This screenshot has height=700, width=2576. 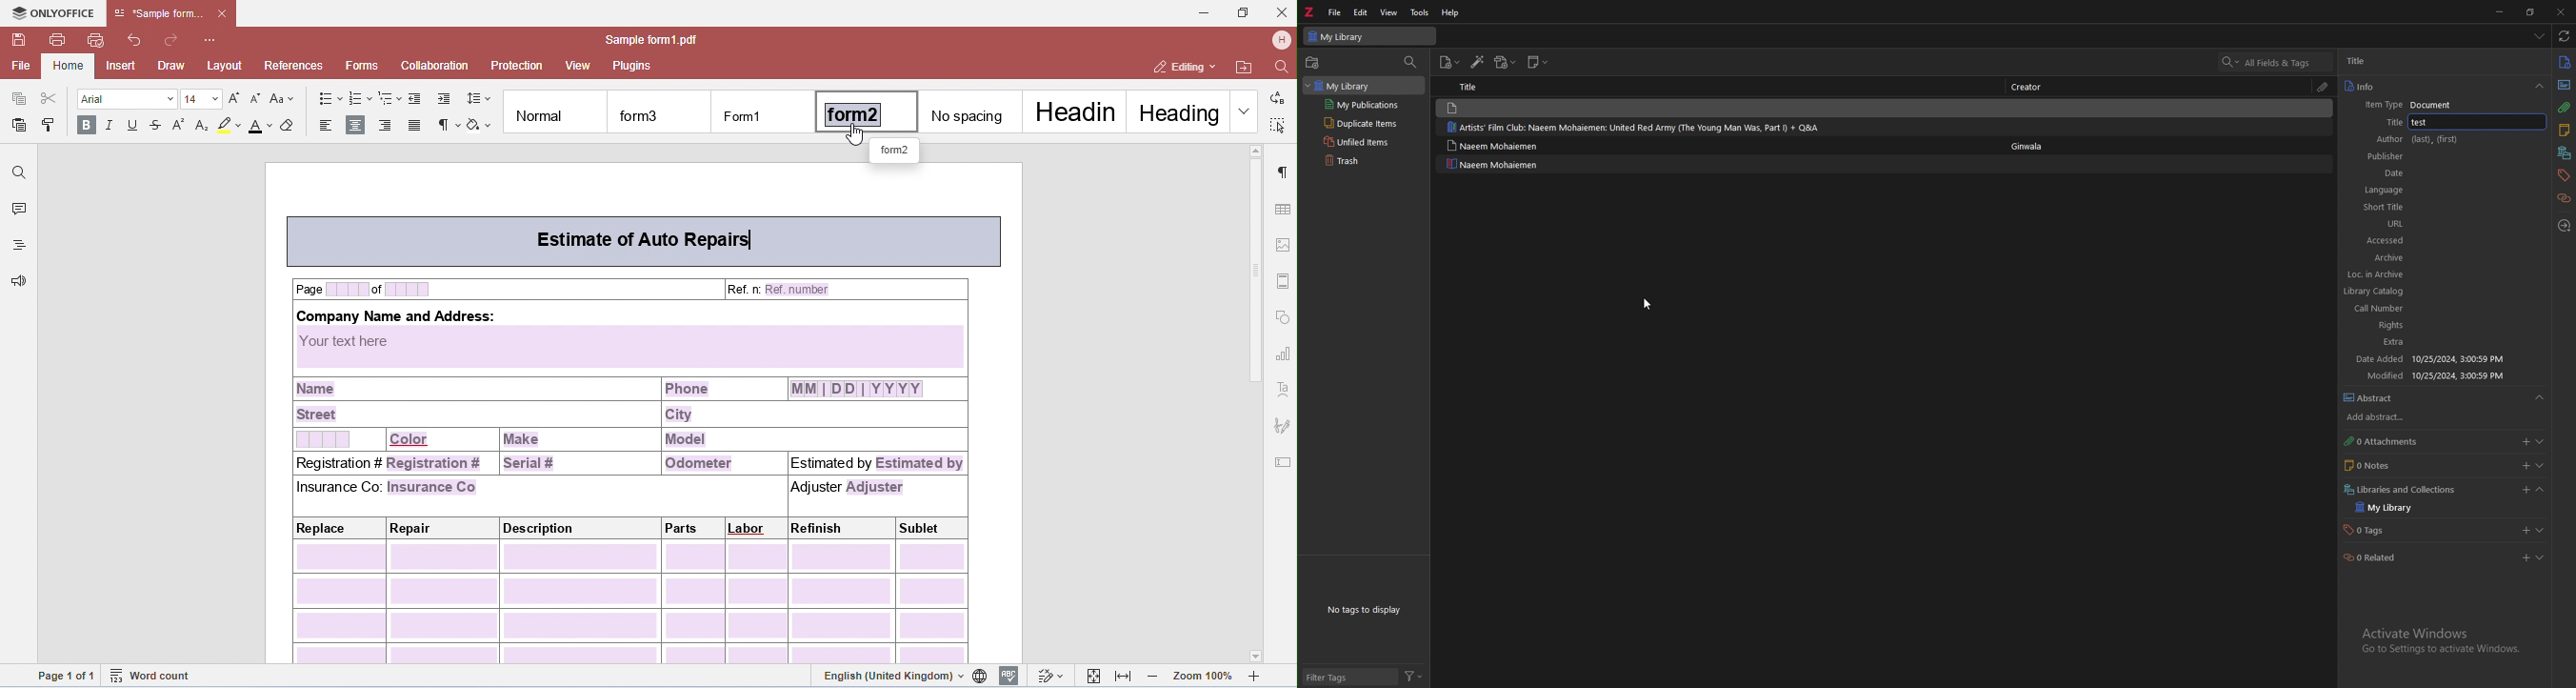 I want to click on library catalog, so click(x=2381, y=443).